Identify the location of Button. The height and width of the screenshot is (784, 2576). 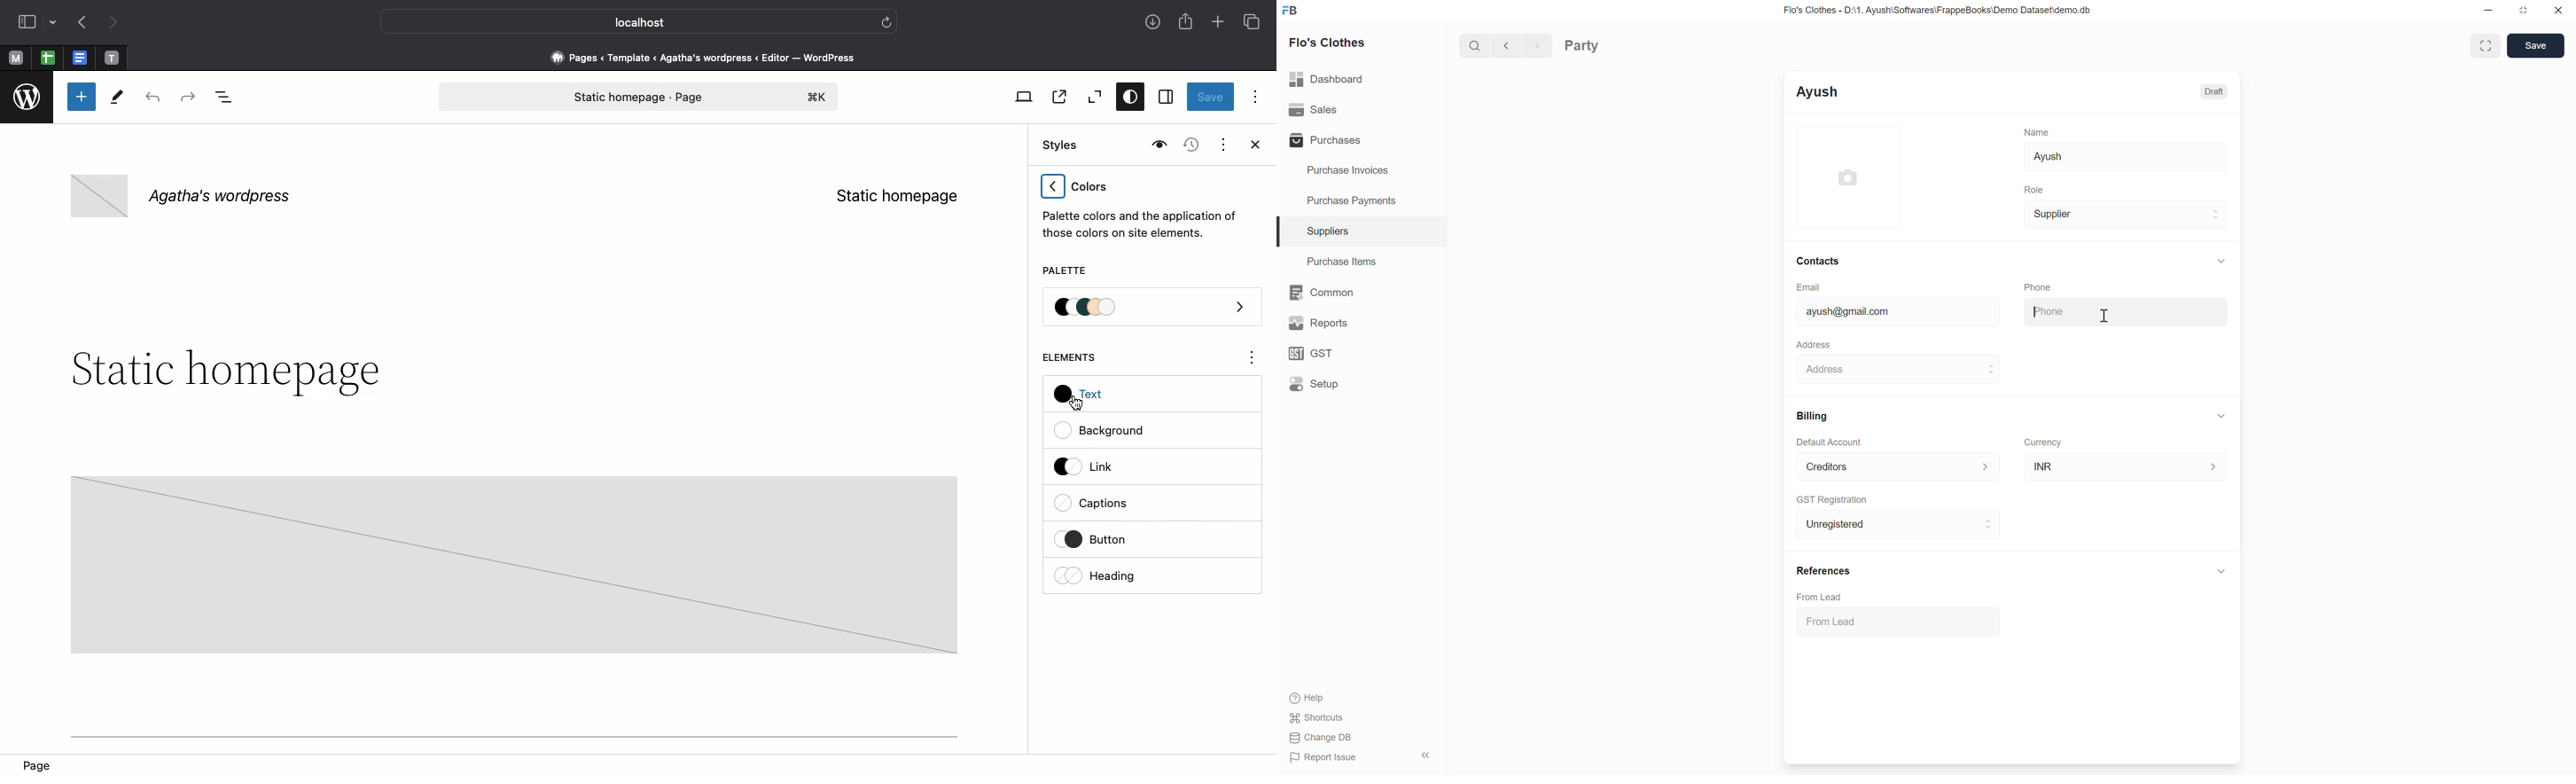
(1107, 539).